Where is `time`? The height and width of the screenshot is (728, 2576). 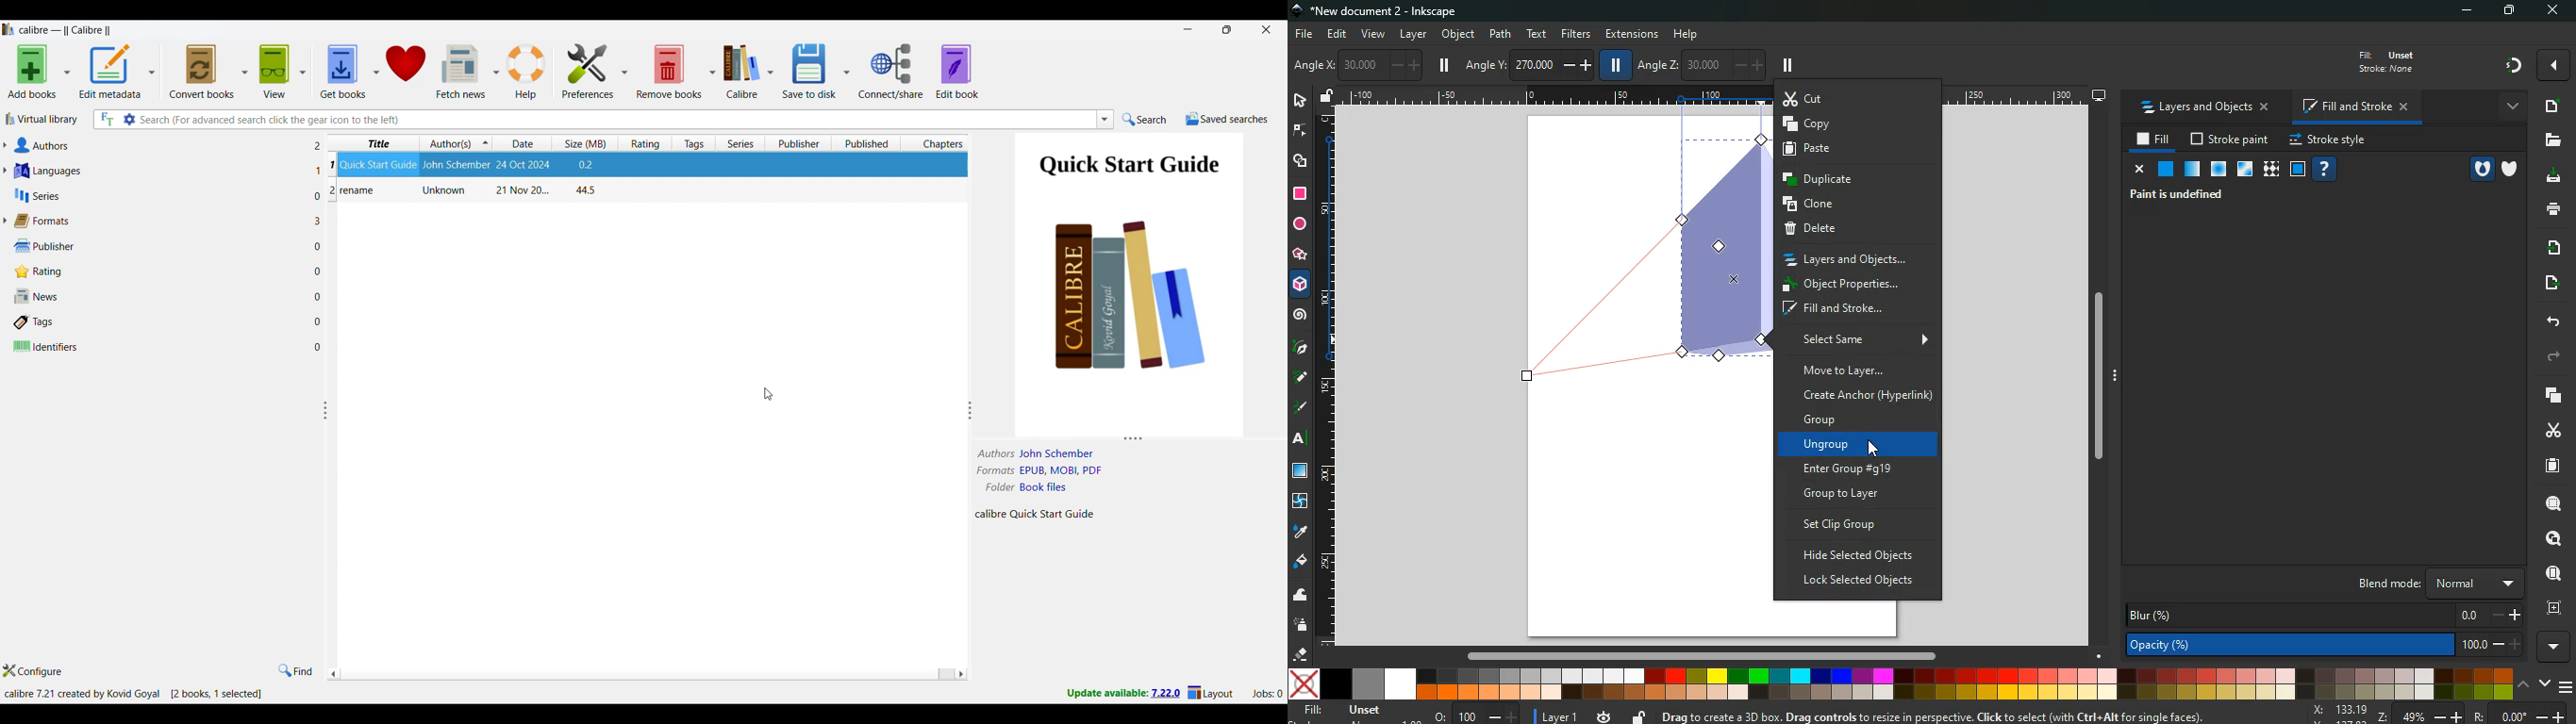
time is located at coordinates (1604, 713).